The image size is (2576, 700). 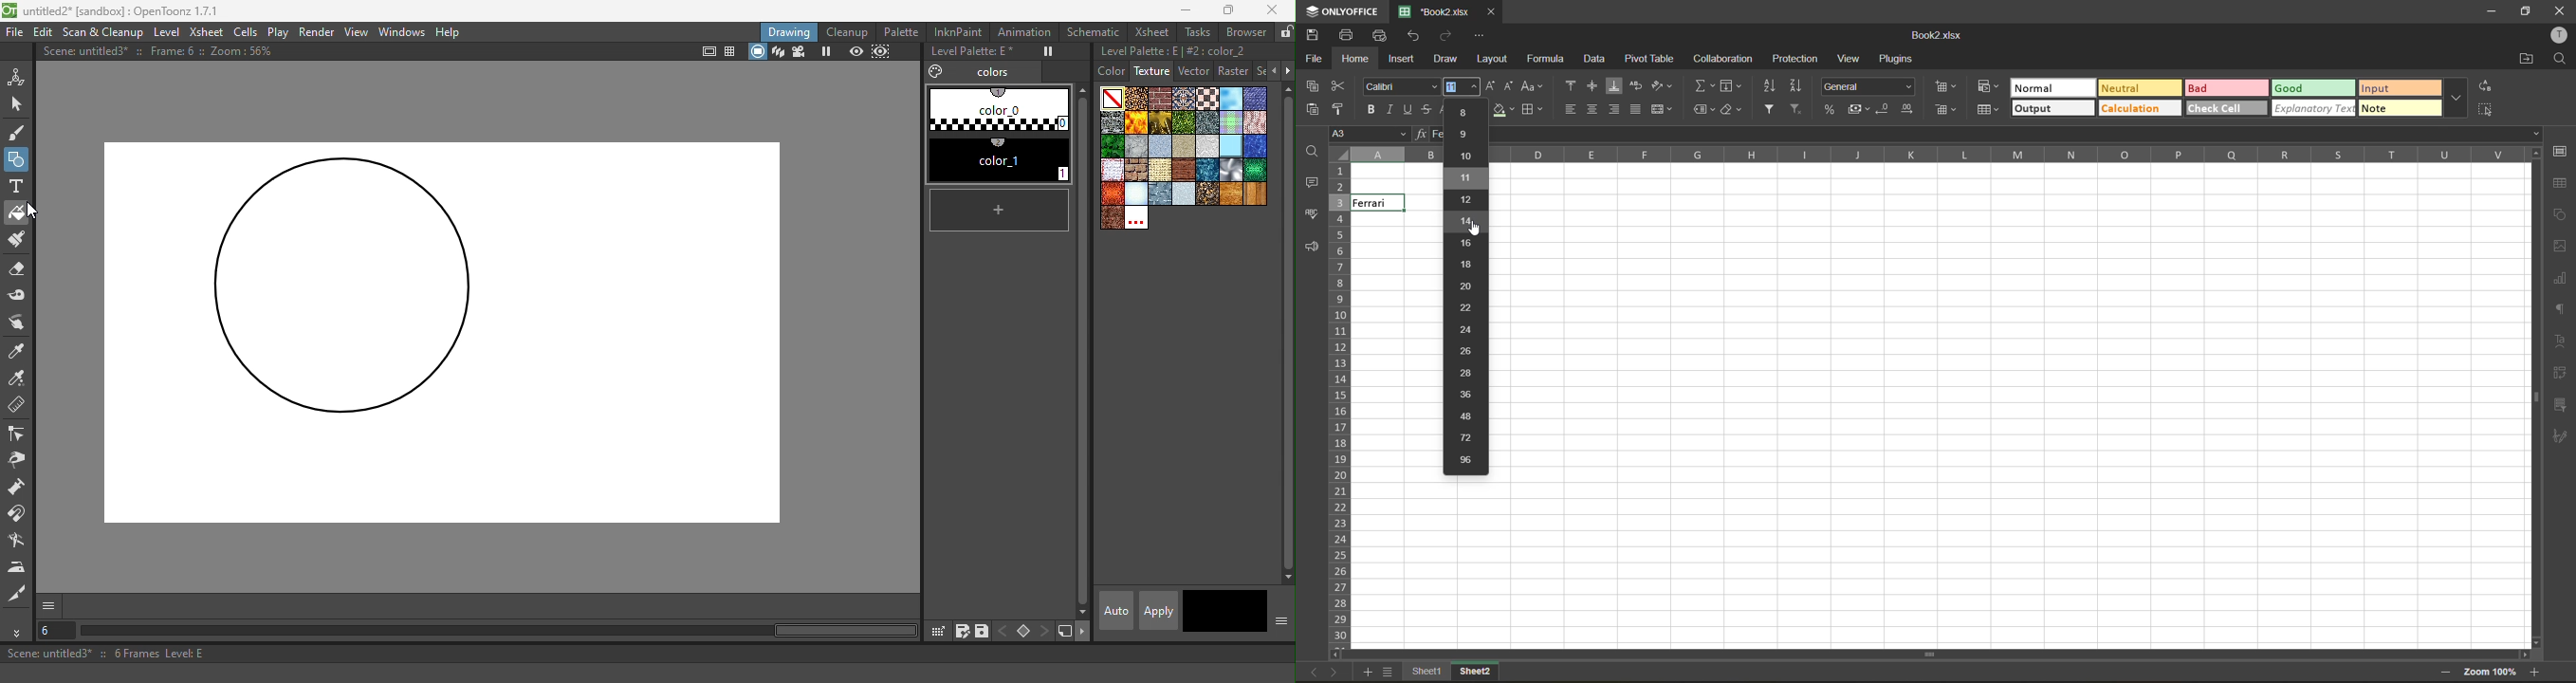 I want to click on Flame.bmp, so click(x=1137, y=122).